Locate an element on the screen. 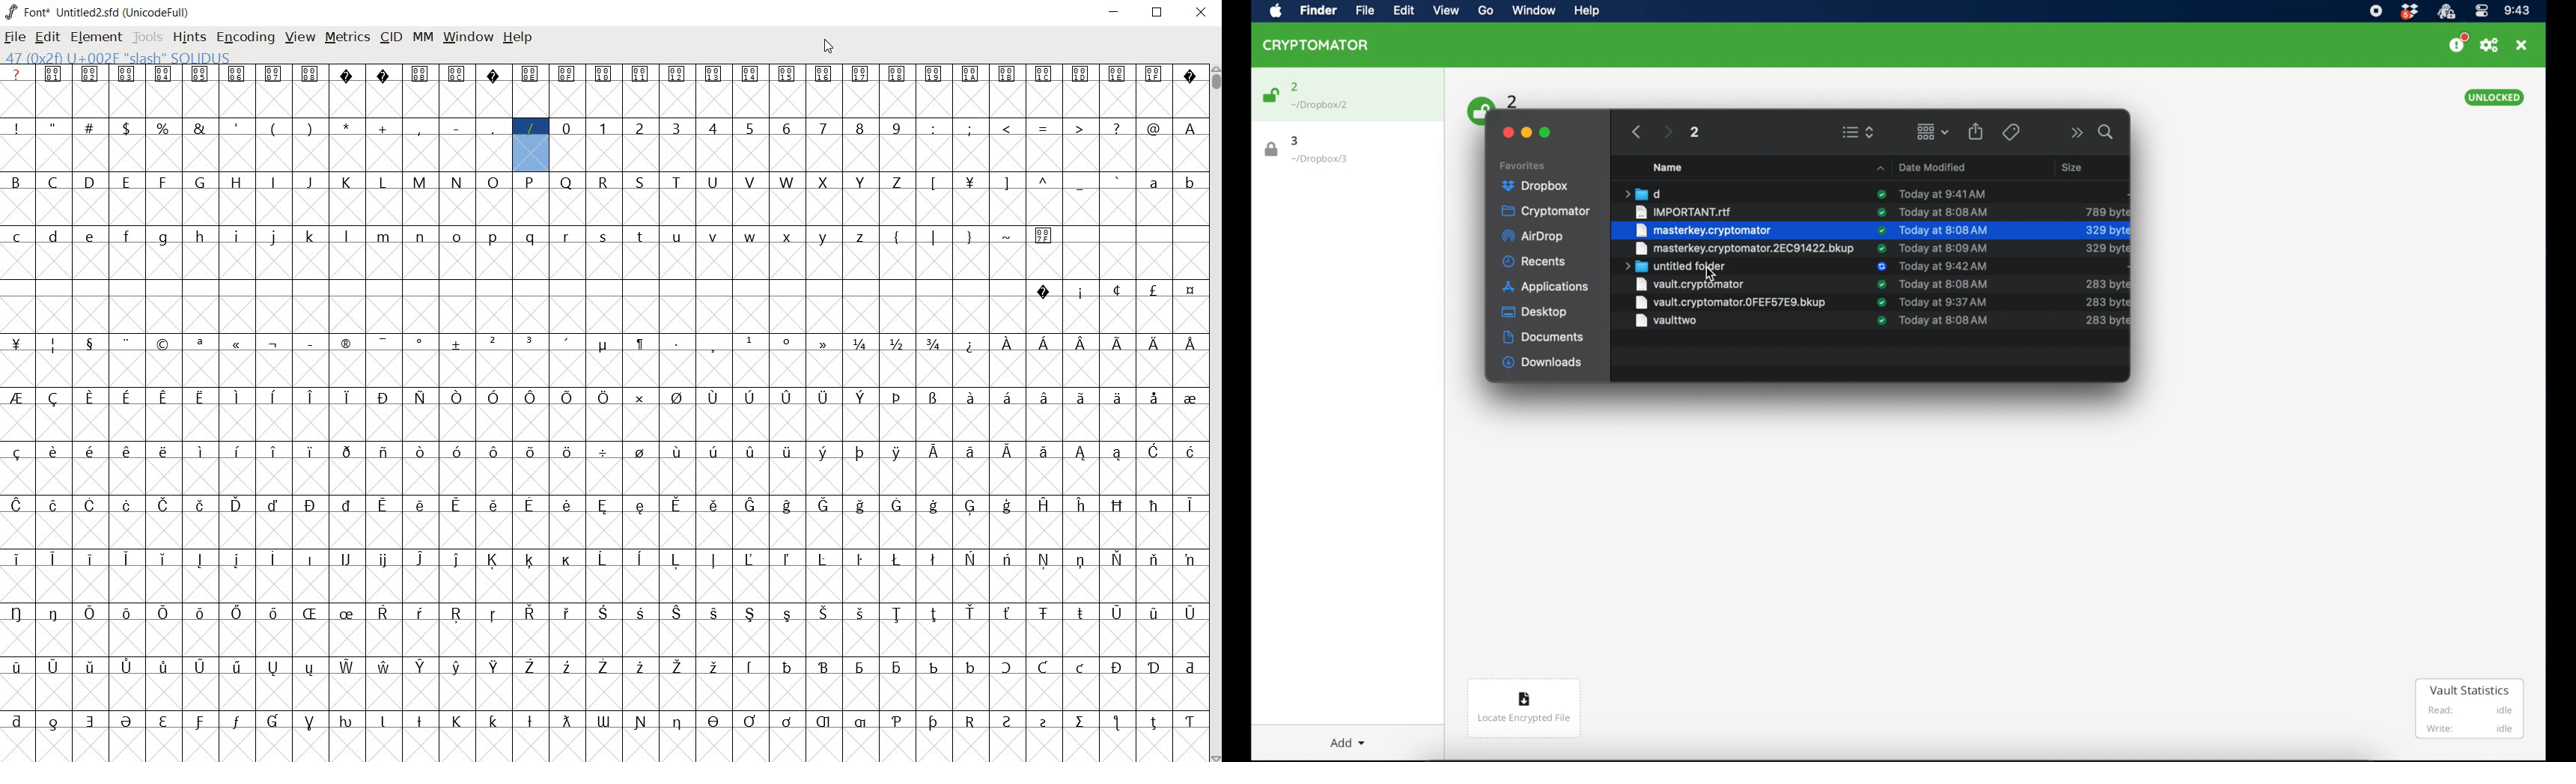  glyph is located at coordinates (970, 128).